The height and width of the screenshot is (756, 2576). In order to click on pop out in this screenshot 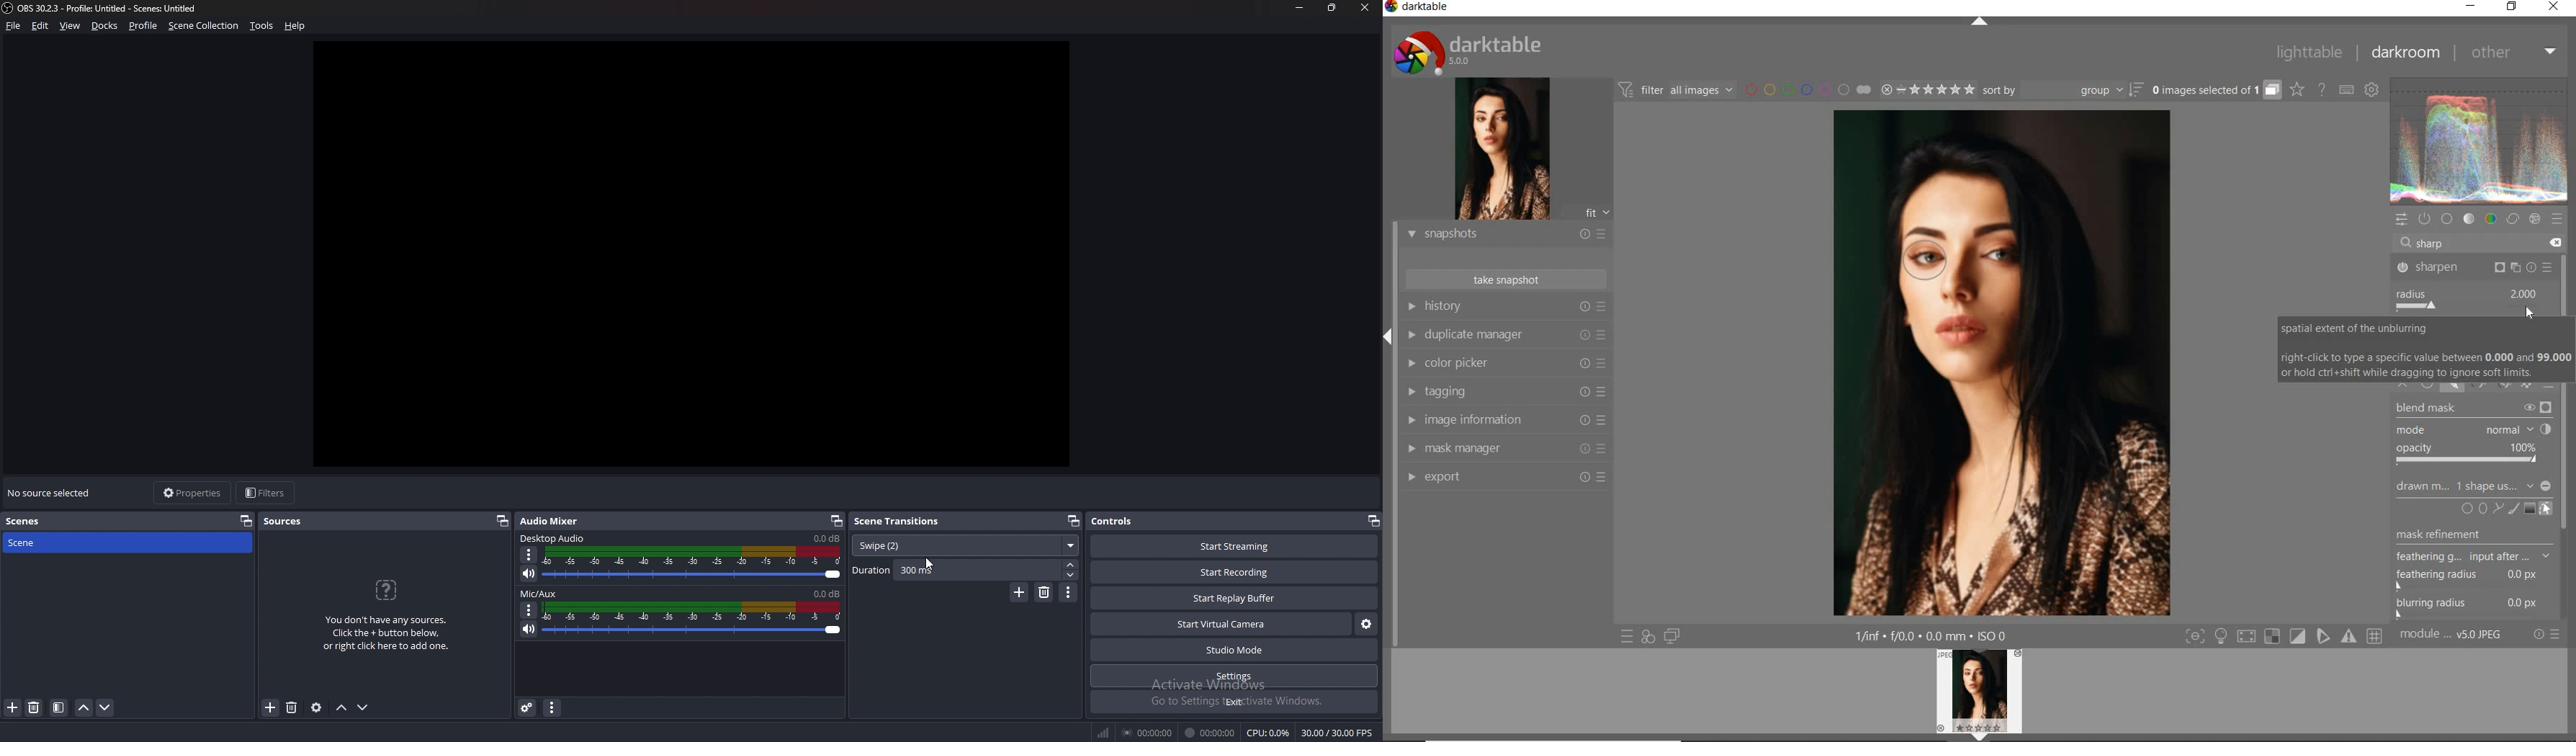, I will do `click(501, 521)`.